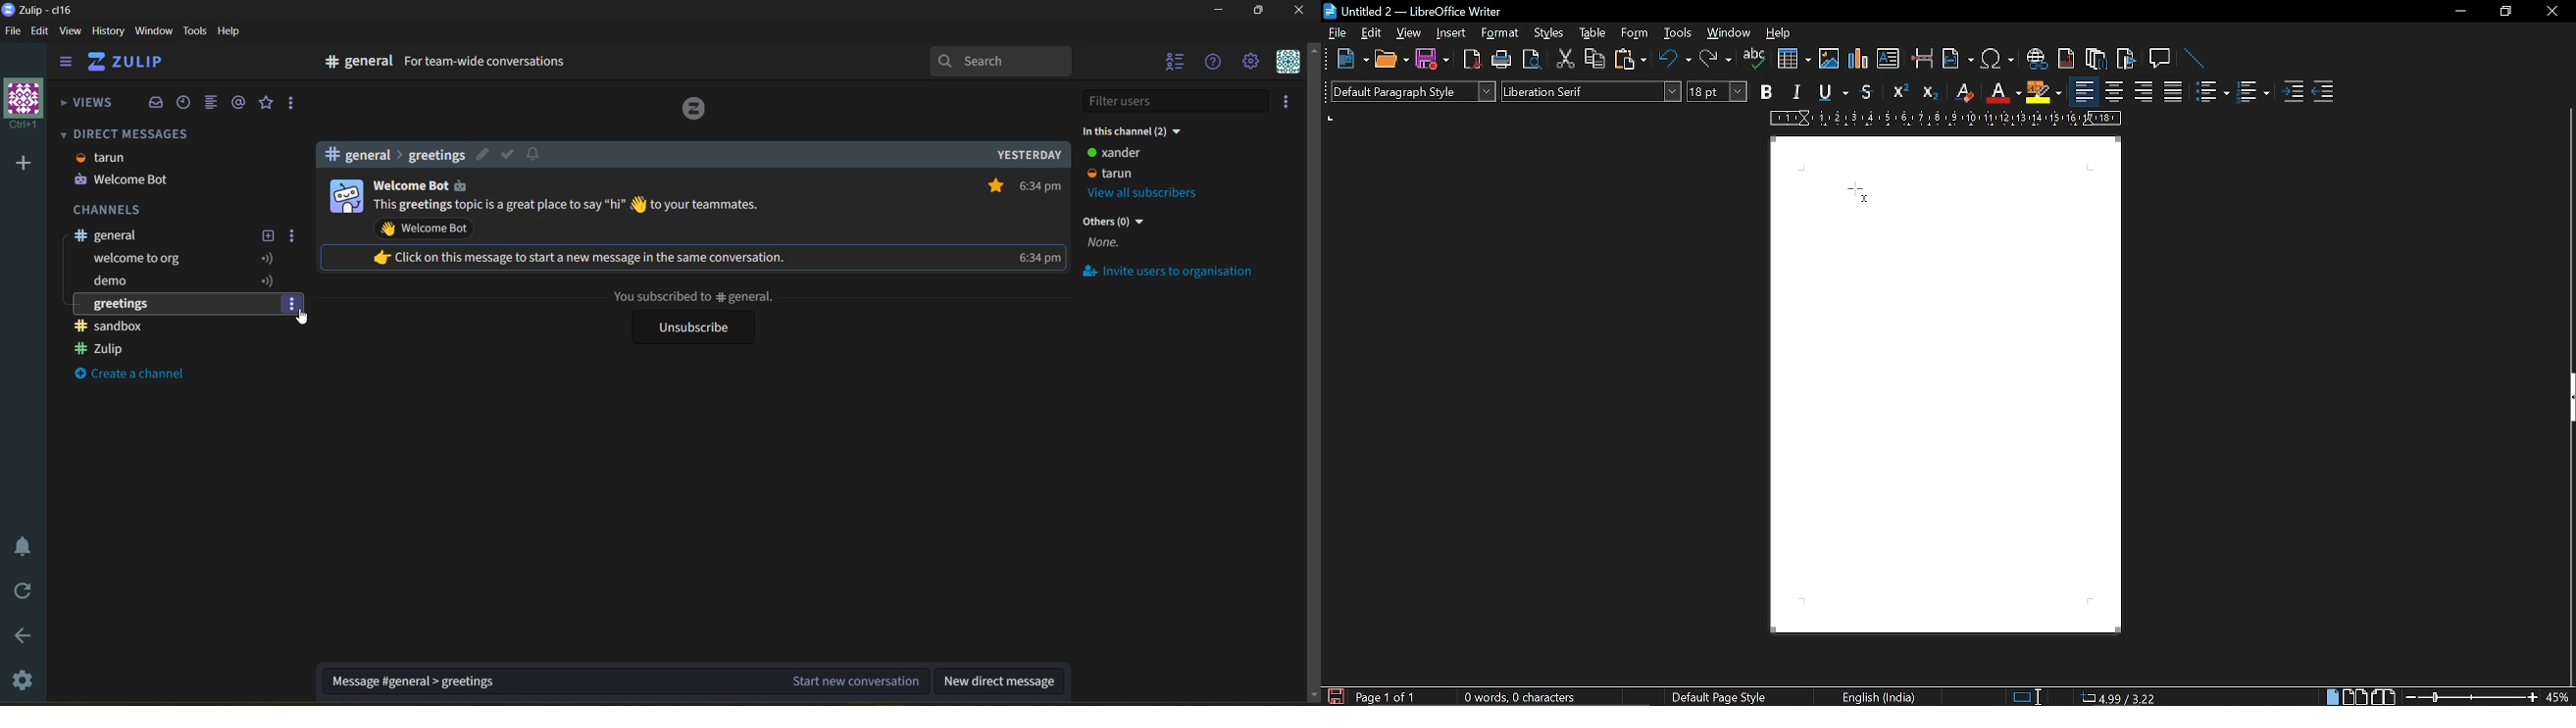 This screenshot has height=728, width=2576. What do you see at coordinates (19, 595) in the screenshot?
I see `reload` at bounding box center [19, 595].